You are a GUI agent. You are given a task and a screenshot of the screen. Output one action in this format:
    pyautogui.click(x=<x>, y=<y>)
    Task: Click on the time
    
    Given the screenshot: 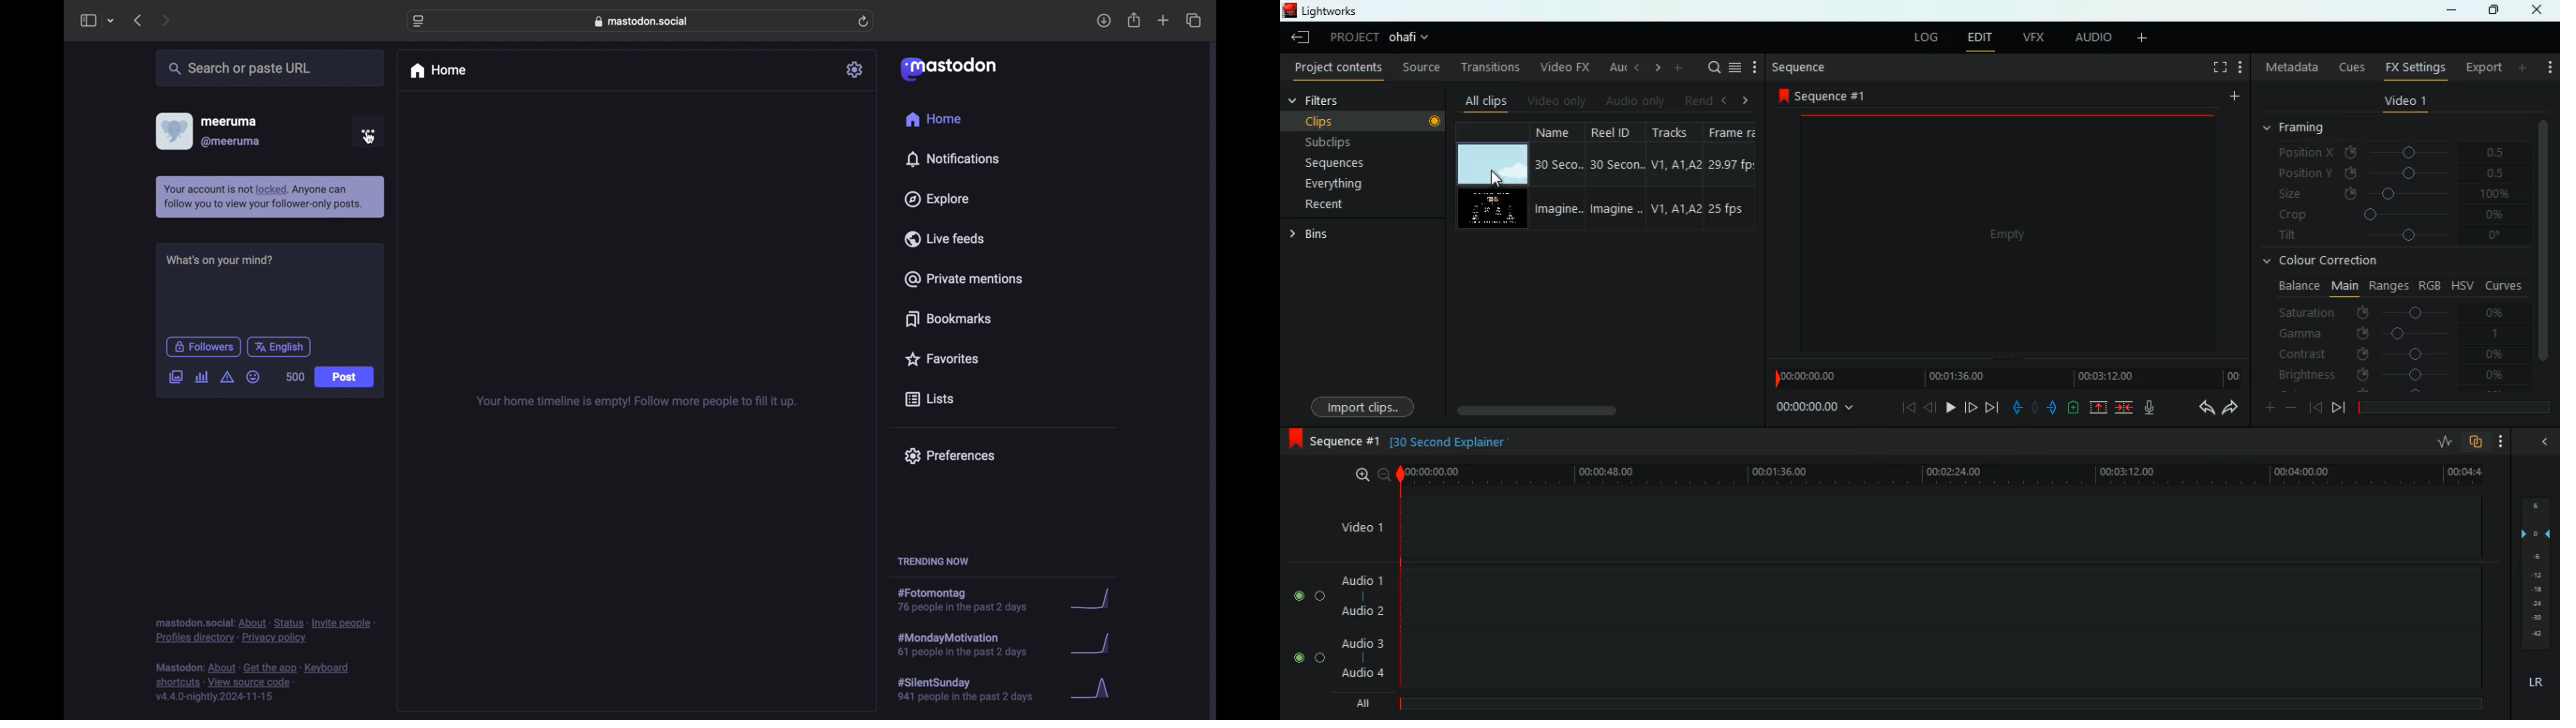 What is the action you would take?
    pyautogui.click(x=1939, y=473)
    